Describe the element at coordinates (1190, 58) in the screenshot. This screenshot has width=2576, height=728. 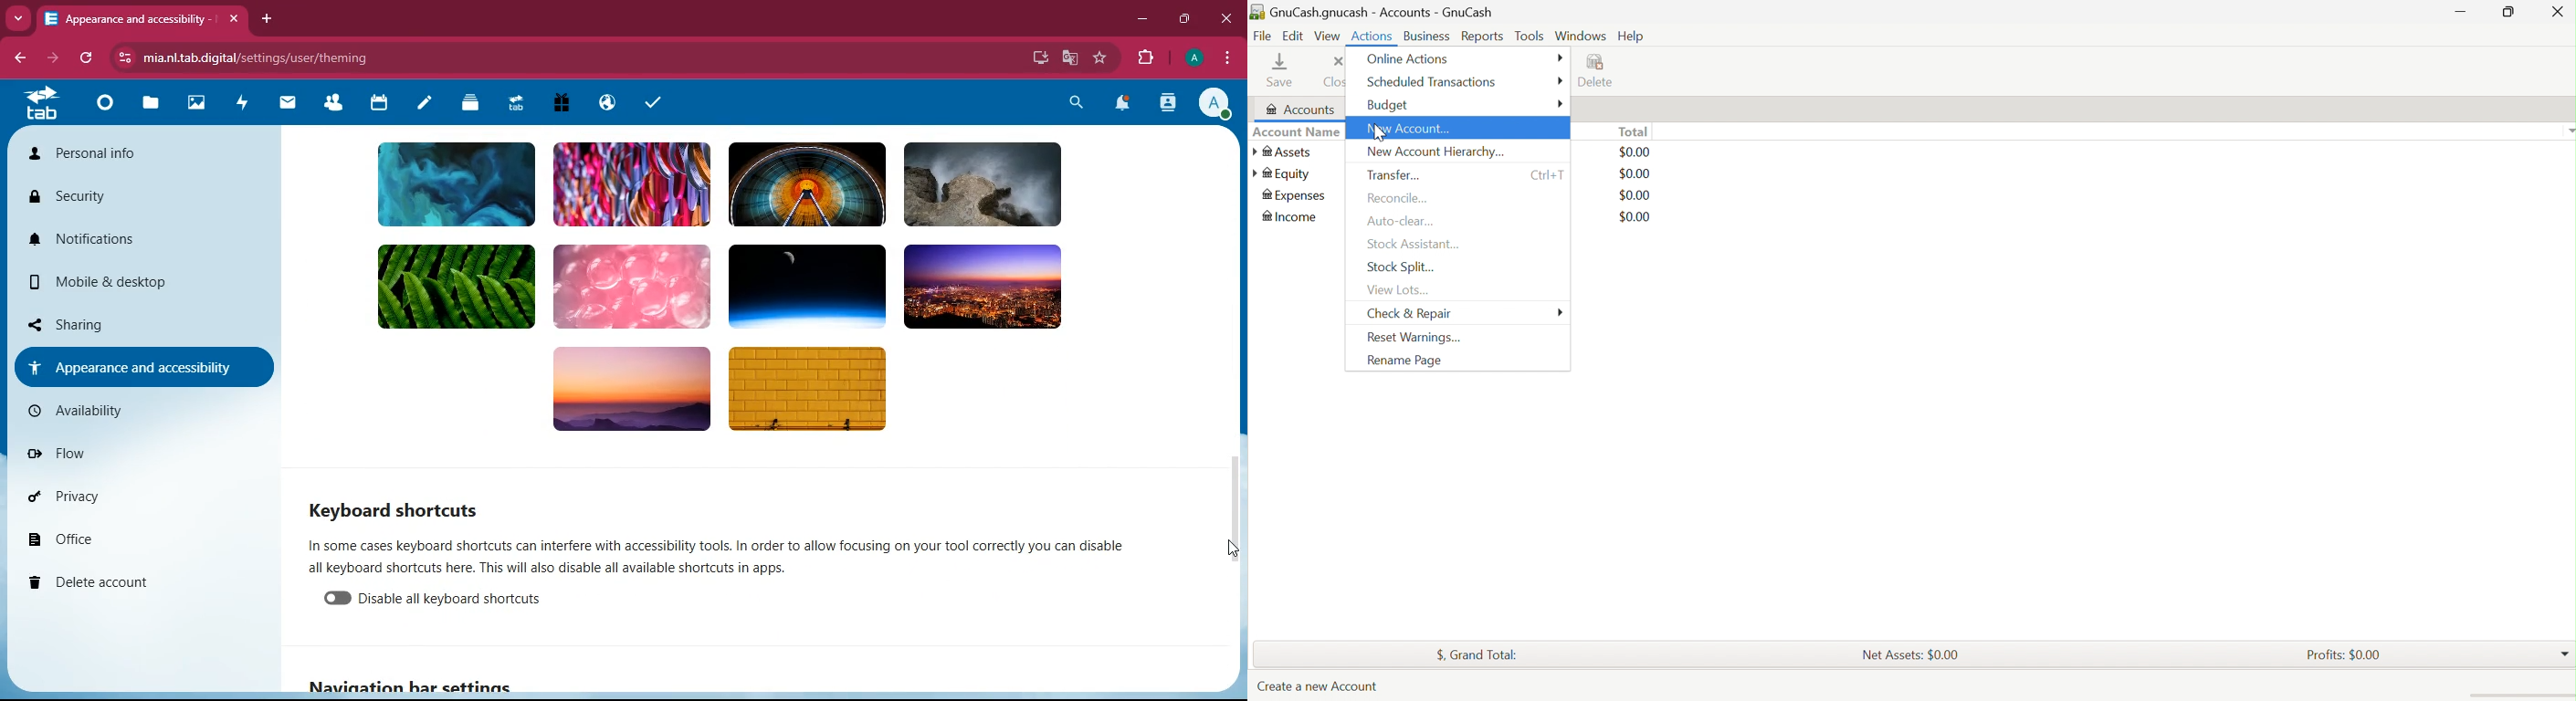
I see `profile` at that location.